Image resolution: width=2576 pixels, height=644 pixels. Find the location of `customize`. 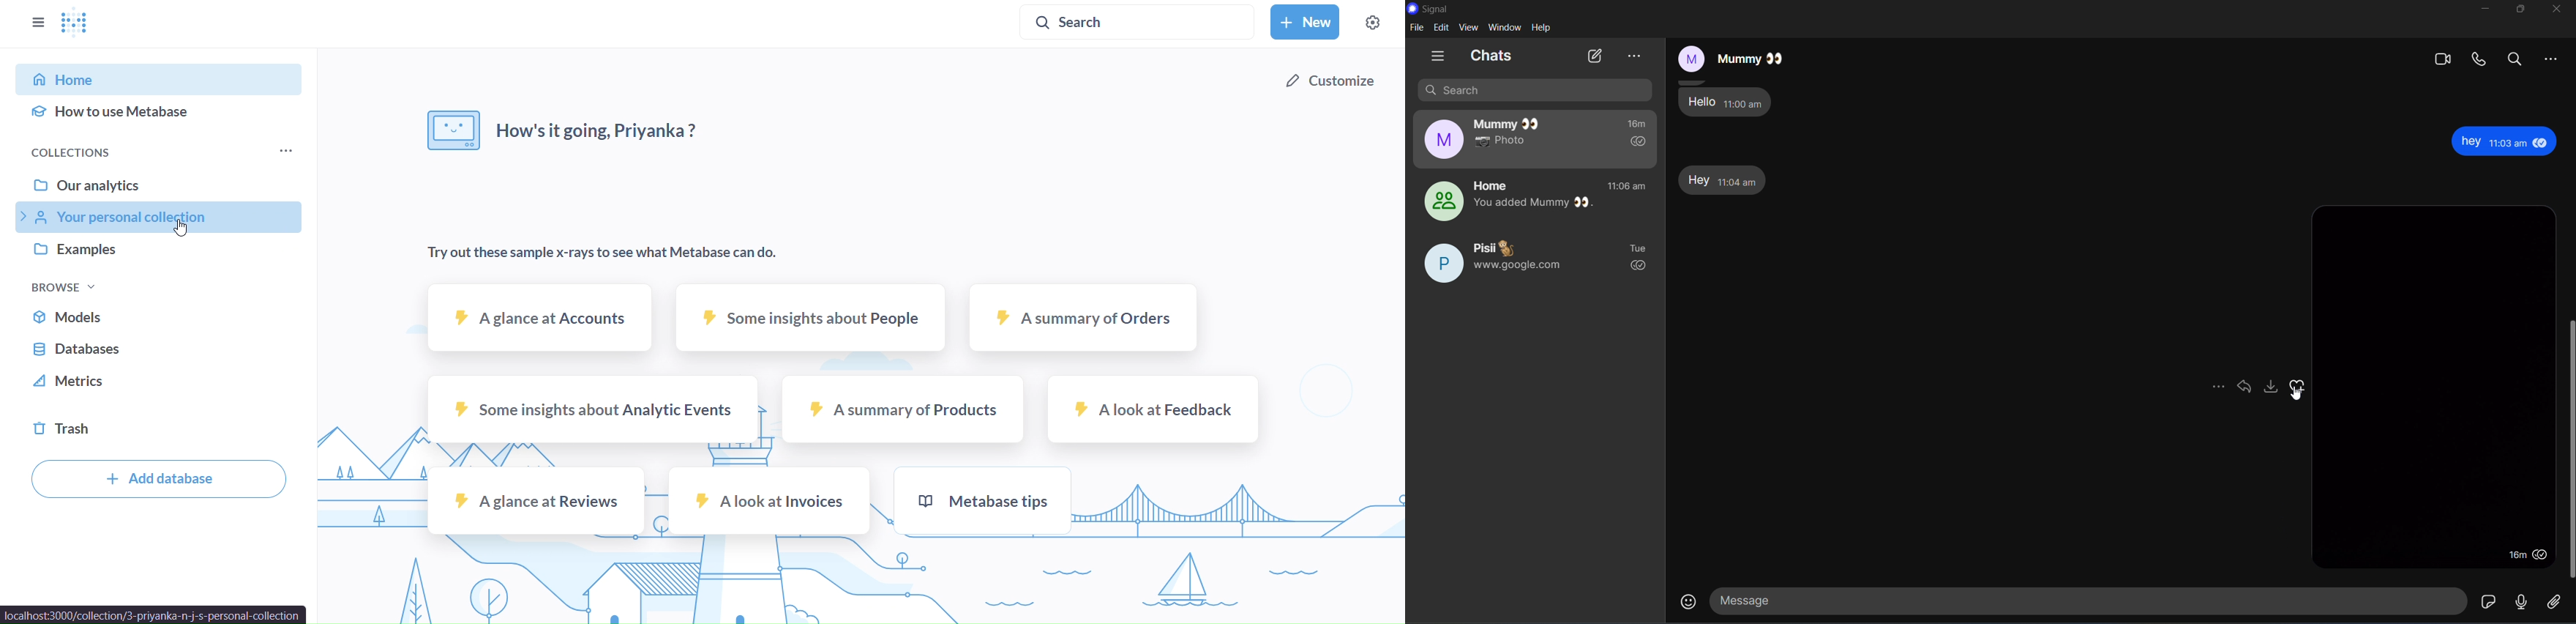

customize is located at coordinates (1335, 80).